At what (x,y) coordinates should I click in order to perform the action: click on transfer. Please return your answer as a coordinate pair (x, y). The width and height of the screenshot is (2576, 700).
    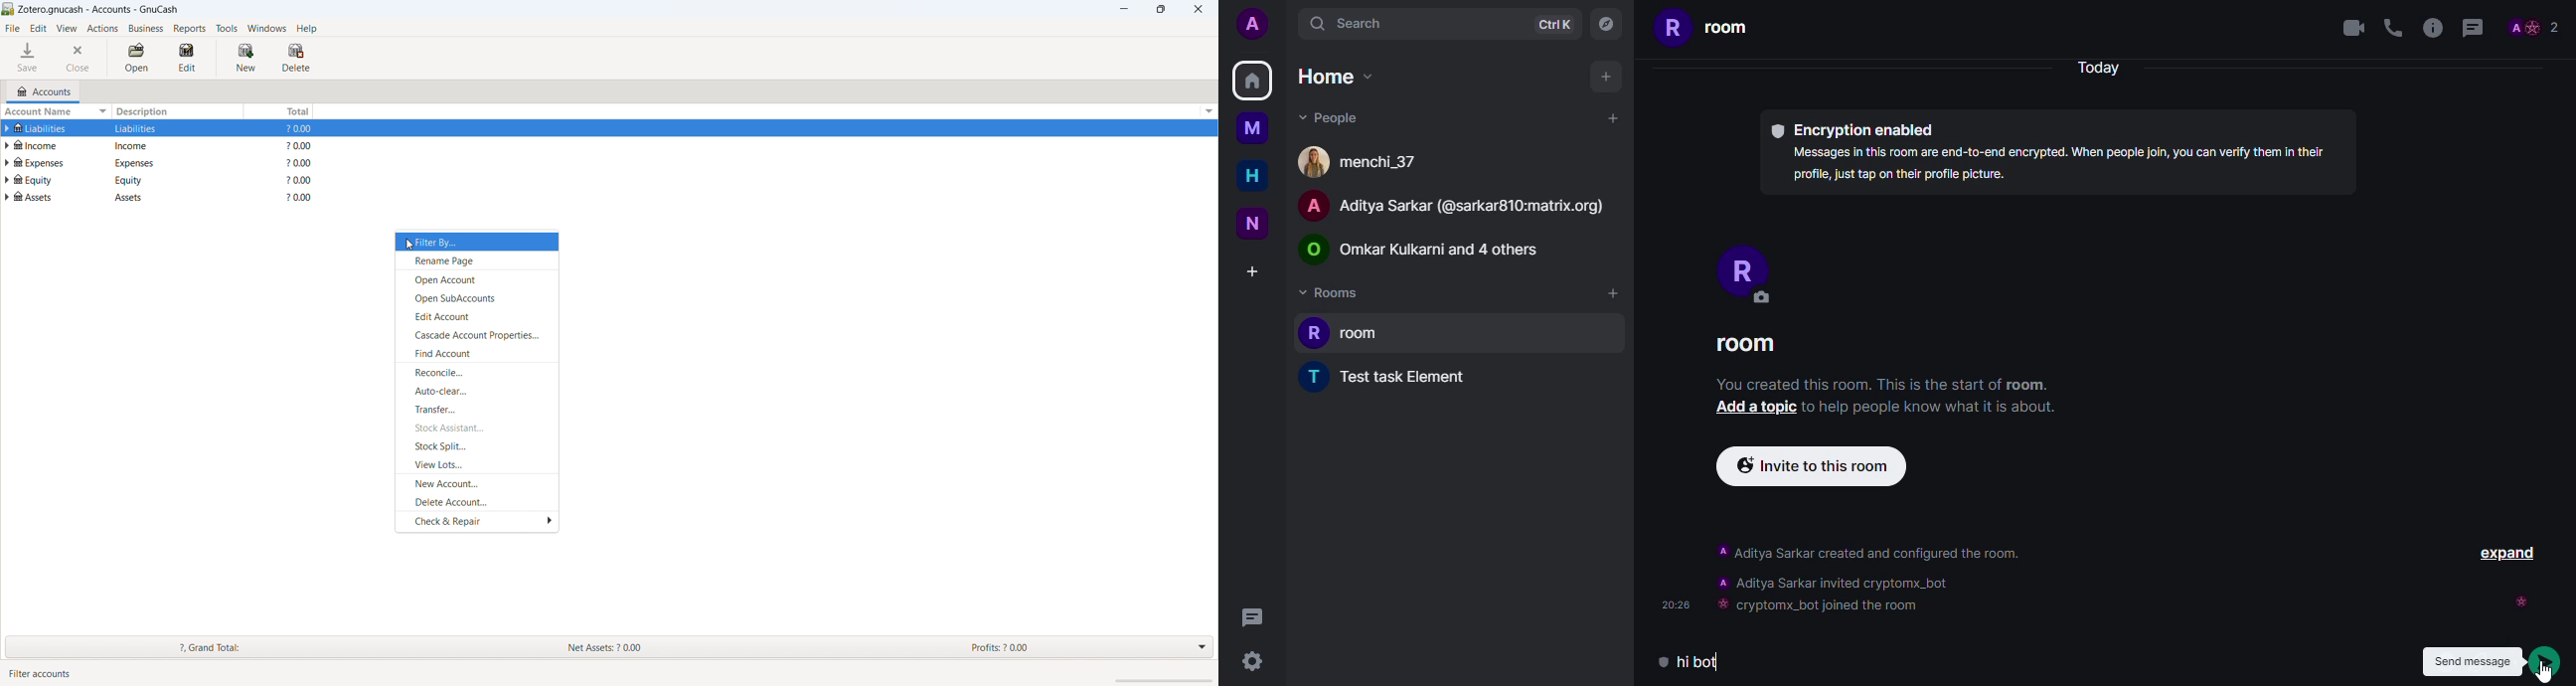
    Looking at the image, I should click on (477, 408).